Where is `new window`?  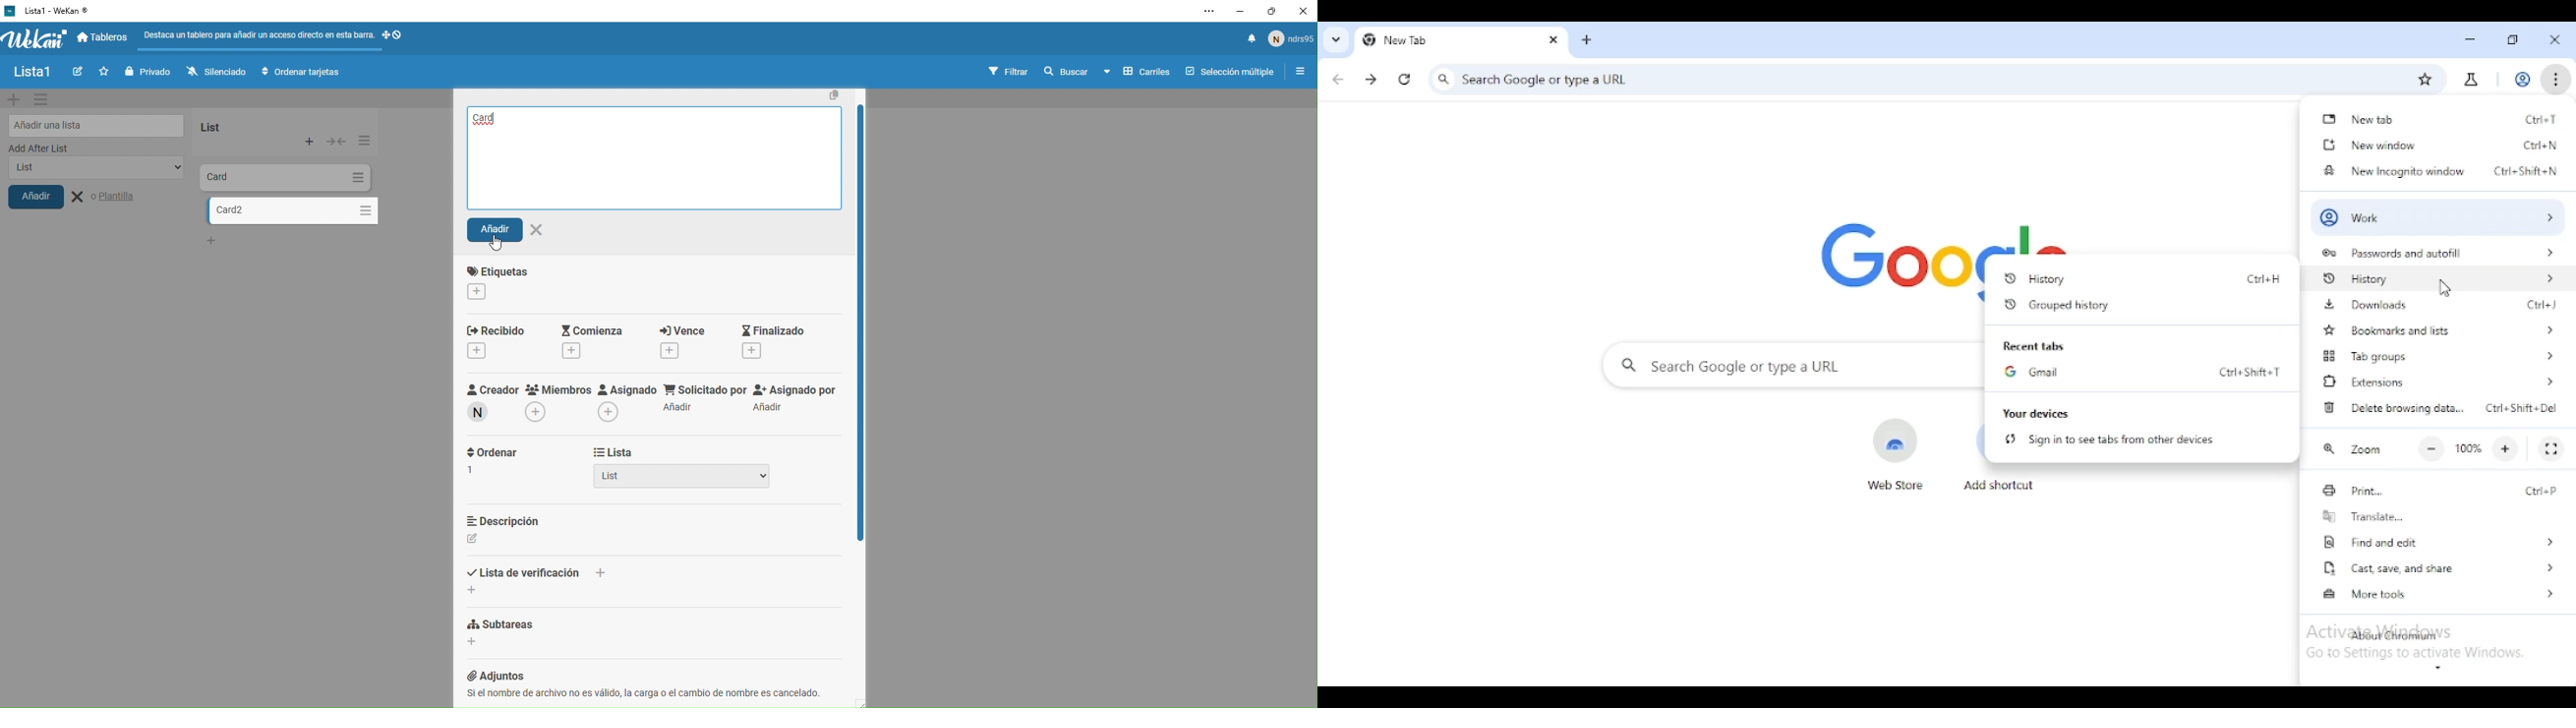 new window is located at coordinates (2366, 145).